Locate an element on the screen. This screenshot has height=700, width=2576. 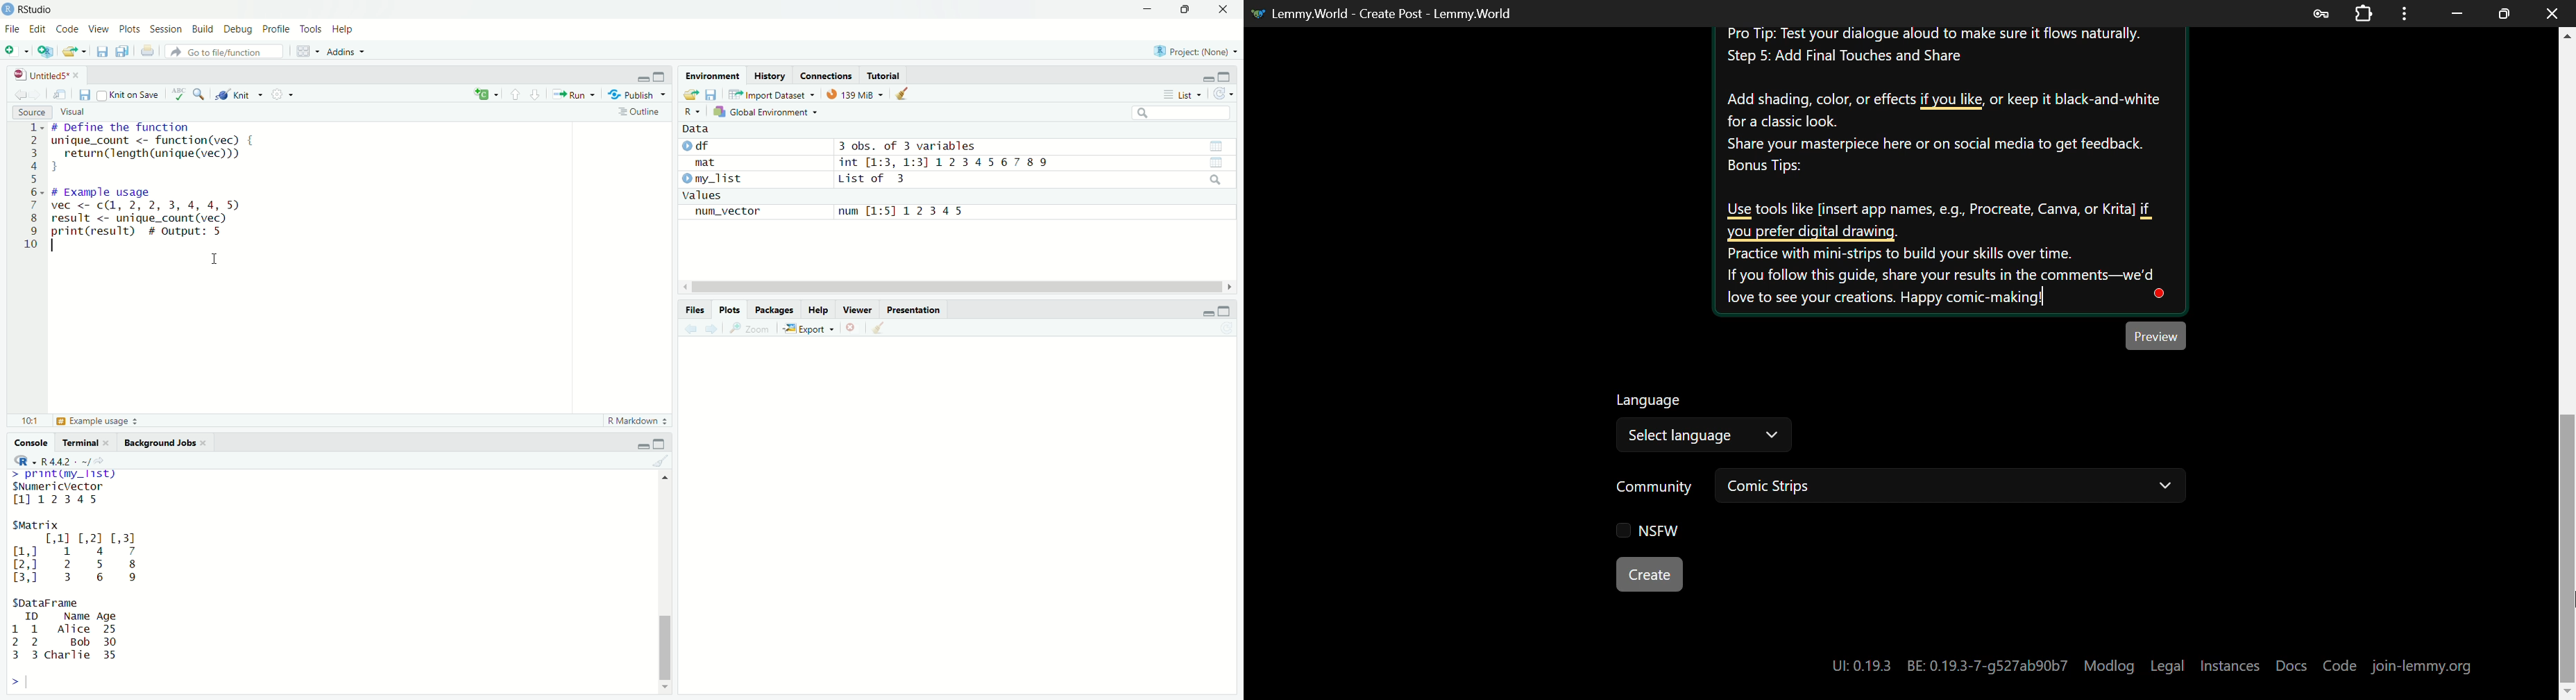
Data df 3 obs. of 3 variablesmat int [1:3, 1:31 1234567 89 my_list List of 3valuesnum_vector num [1:51 12345 is located at coordinates (869, 175).